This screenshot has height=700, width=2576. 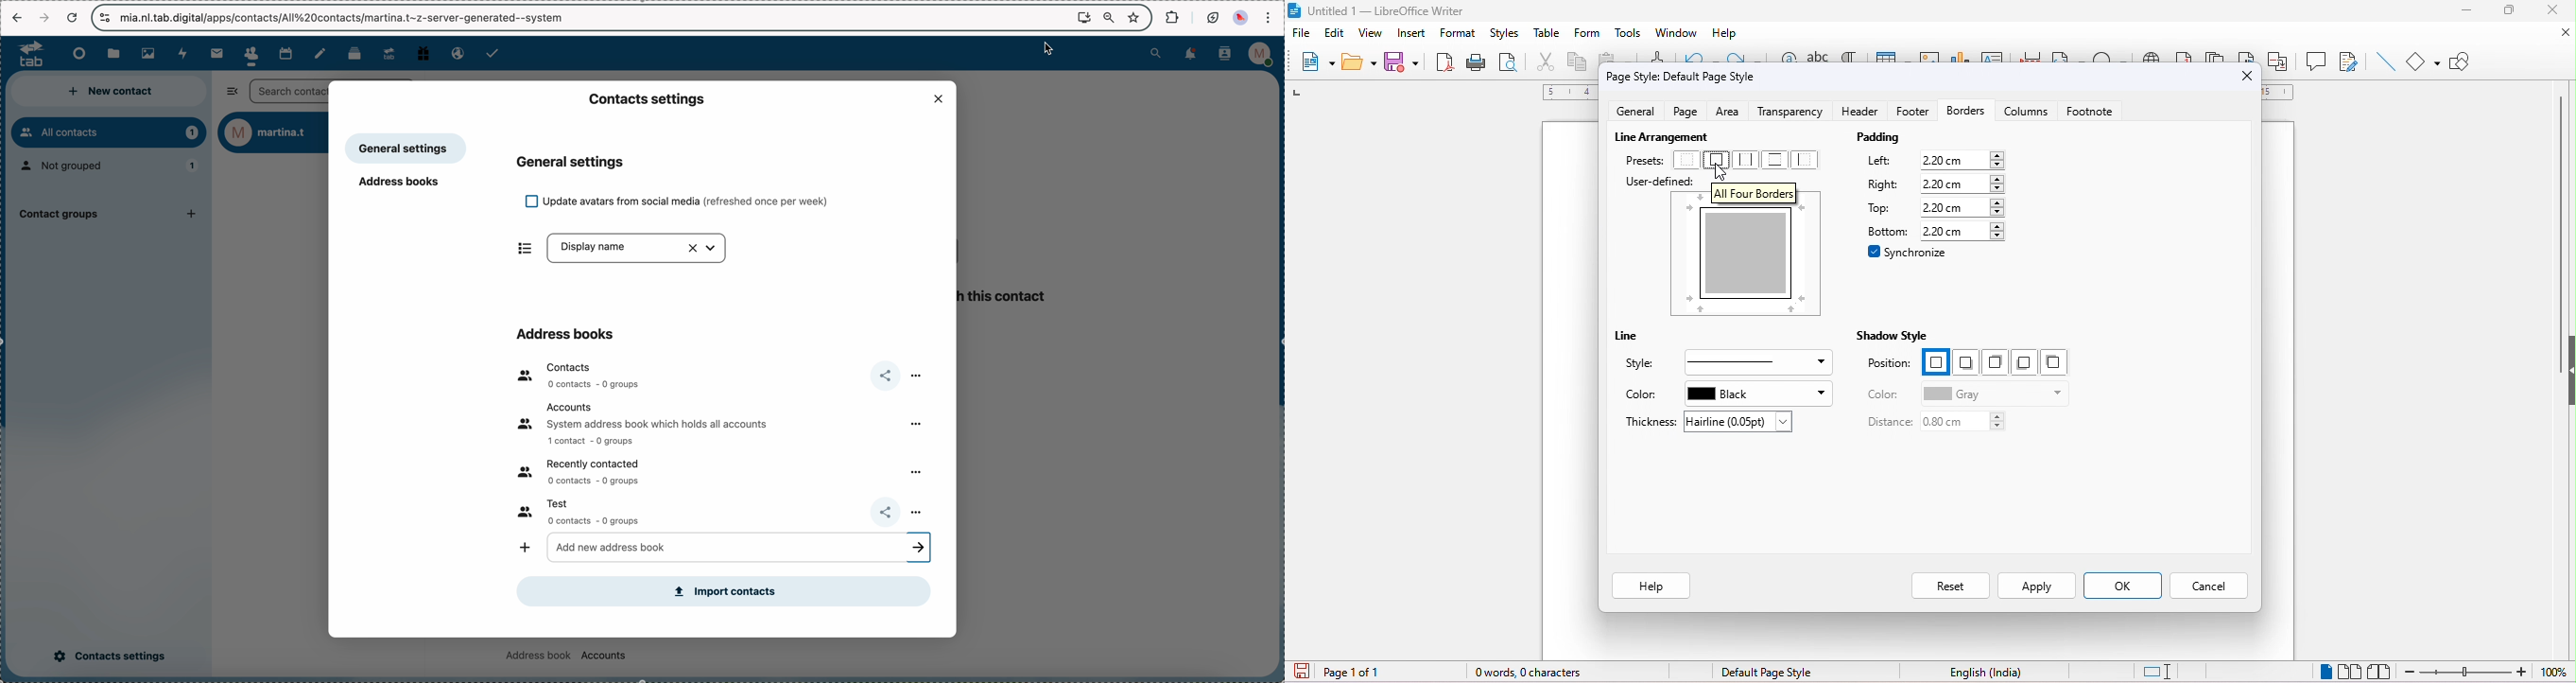 I want to click on padding, so click(x=1920, y=139).